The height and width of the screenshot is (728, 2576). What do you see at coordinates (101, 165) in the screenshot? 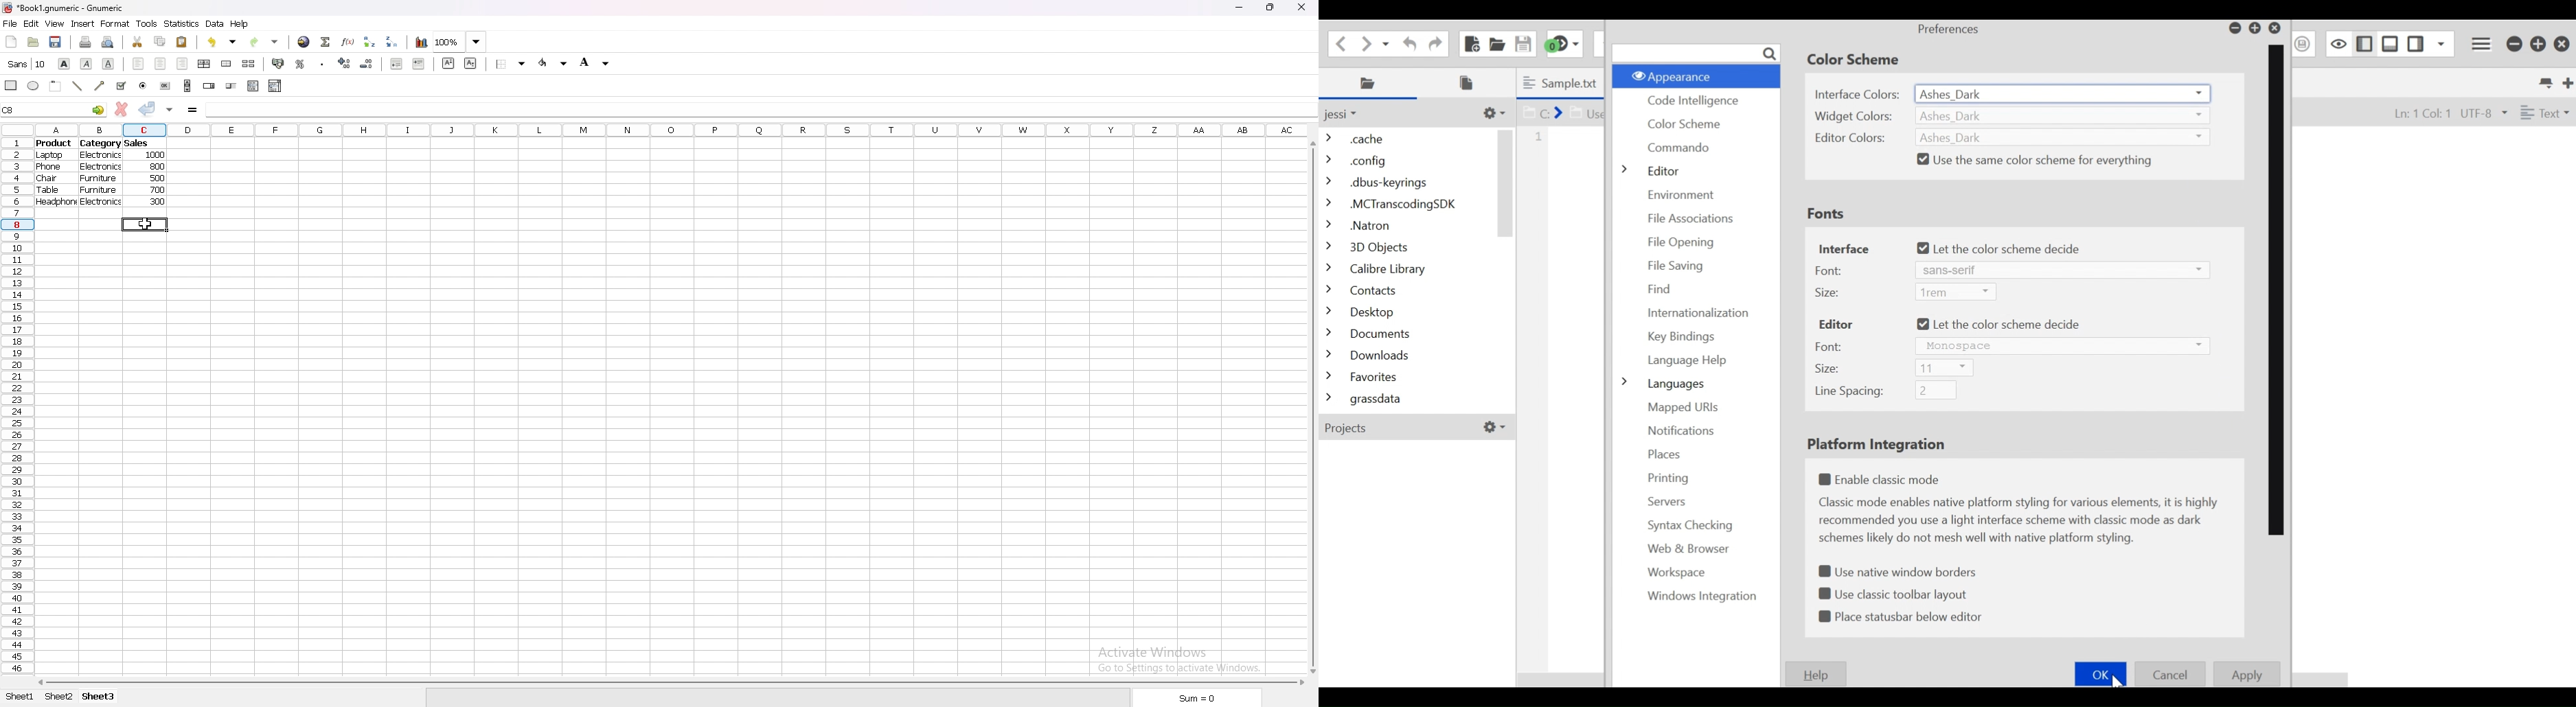
I see `electronics` at bounding box center [101, 165].